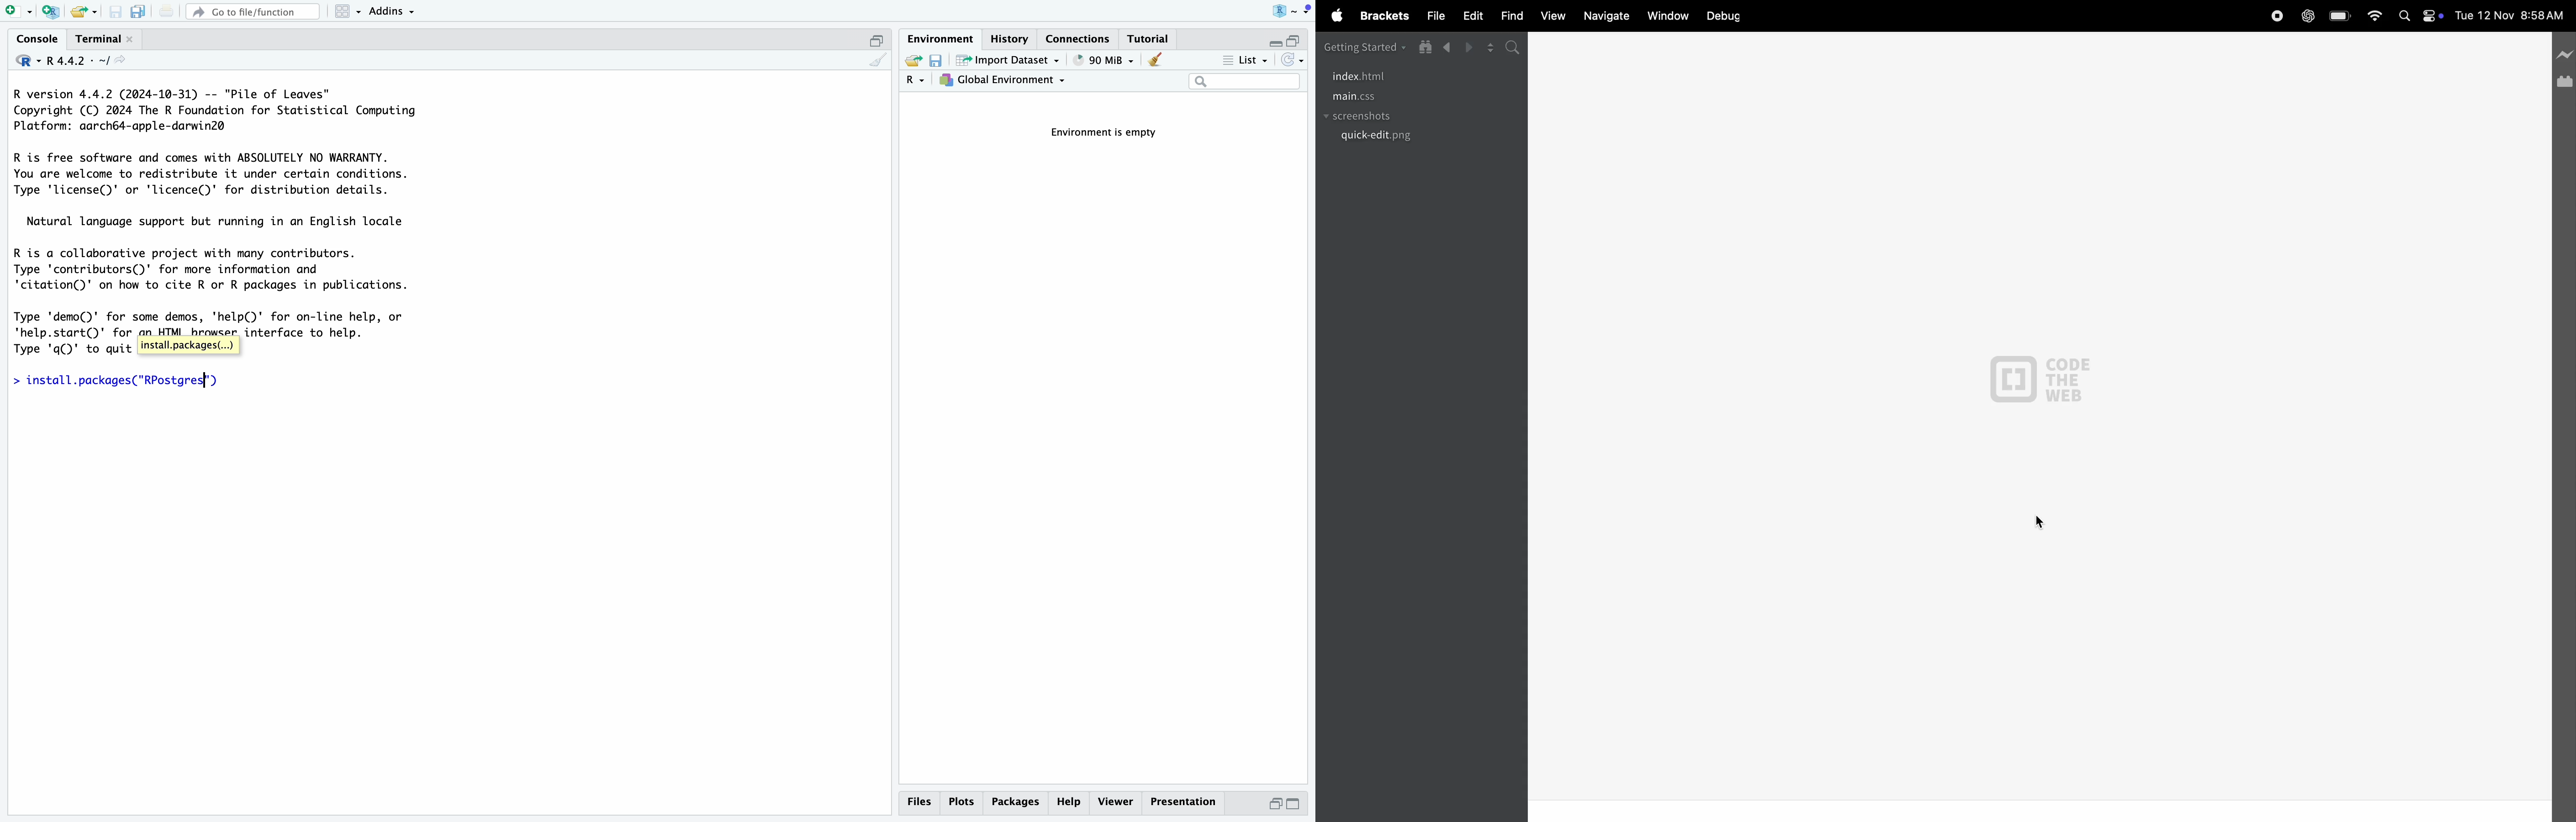 The width and height of the screenshot is (2576, 840). Describe the element at coordinates (21, 59) in the screenshot. I see `language select` at that location.